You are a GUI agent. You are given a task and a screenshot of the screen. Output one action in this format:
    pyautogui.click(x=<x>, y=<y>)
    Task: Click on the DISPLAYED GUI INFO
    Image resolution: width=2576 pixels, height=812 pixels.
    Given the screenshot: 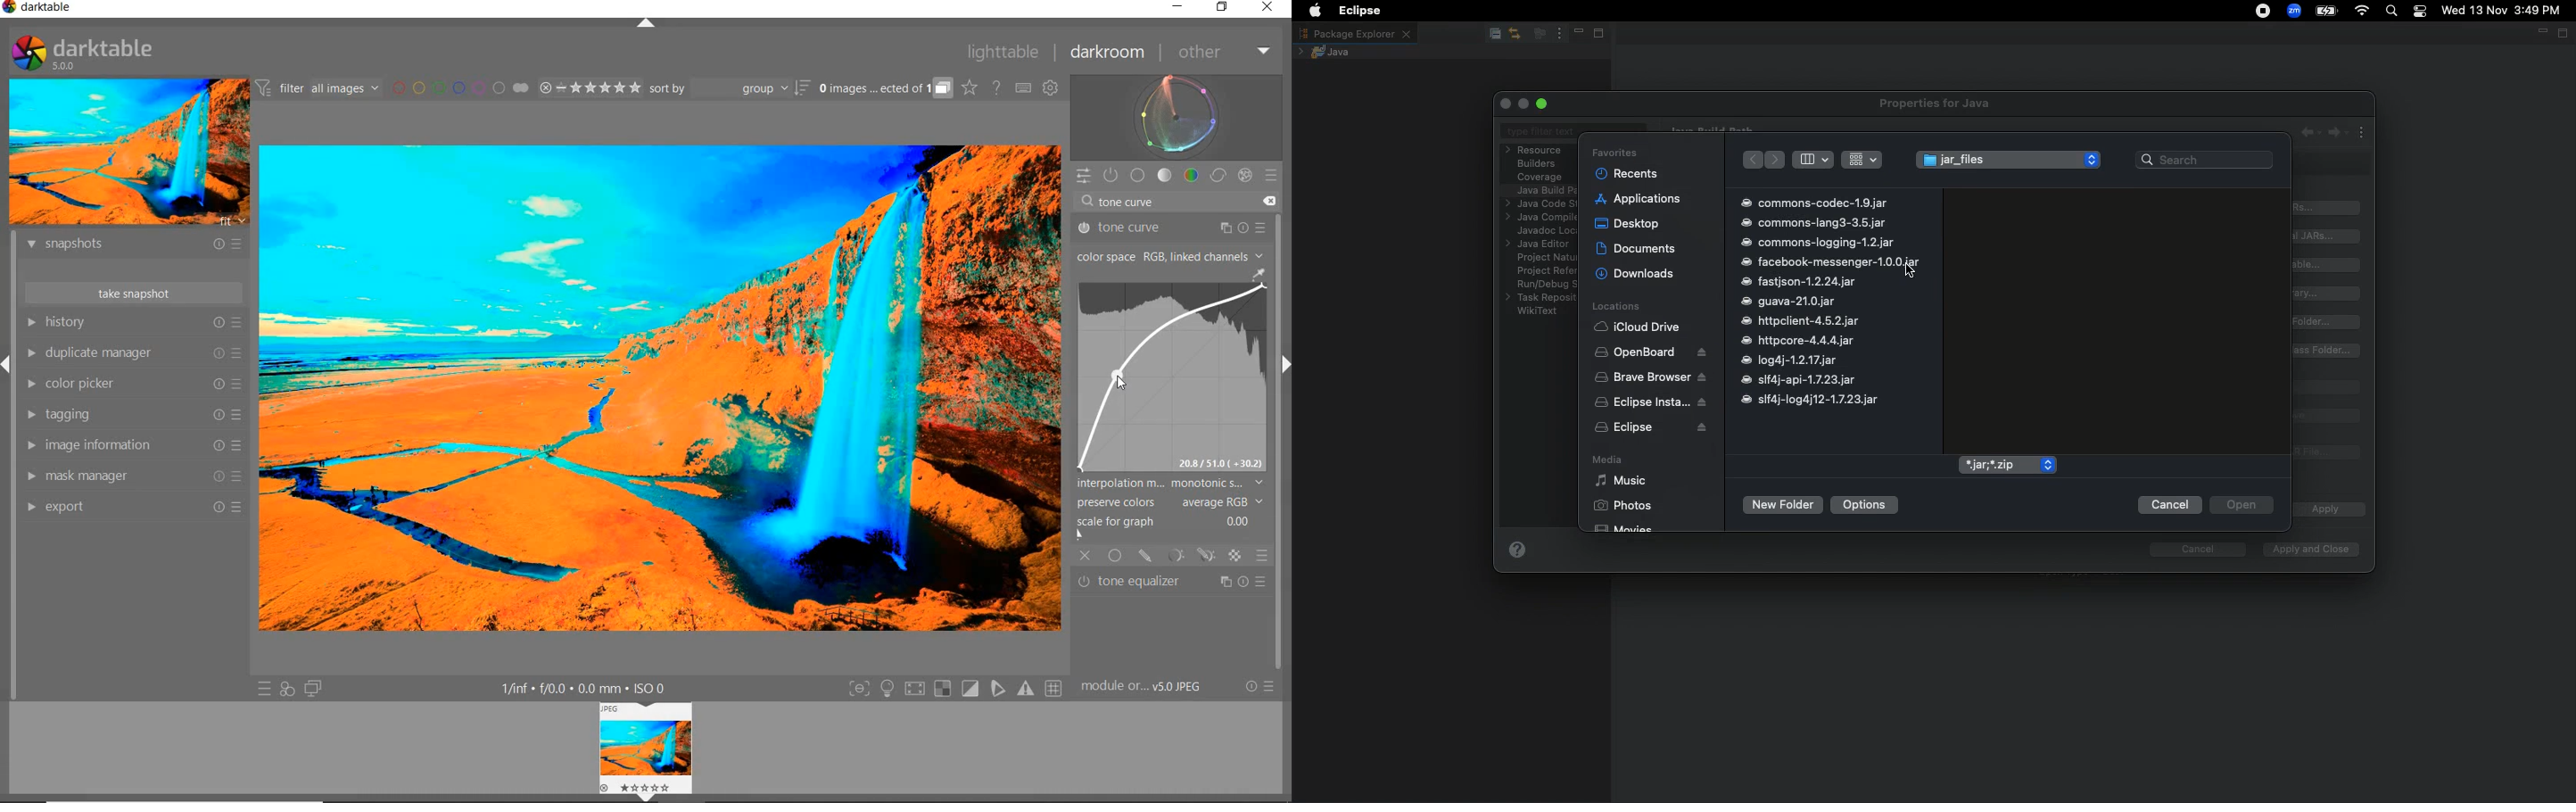 What is the action you would take?
    pyautogui.click(x=587, y=688)
    